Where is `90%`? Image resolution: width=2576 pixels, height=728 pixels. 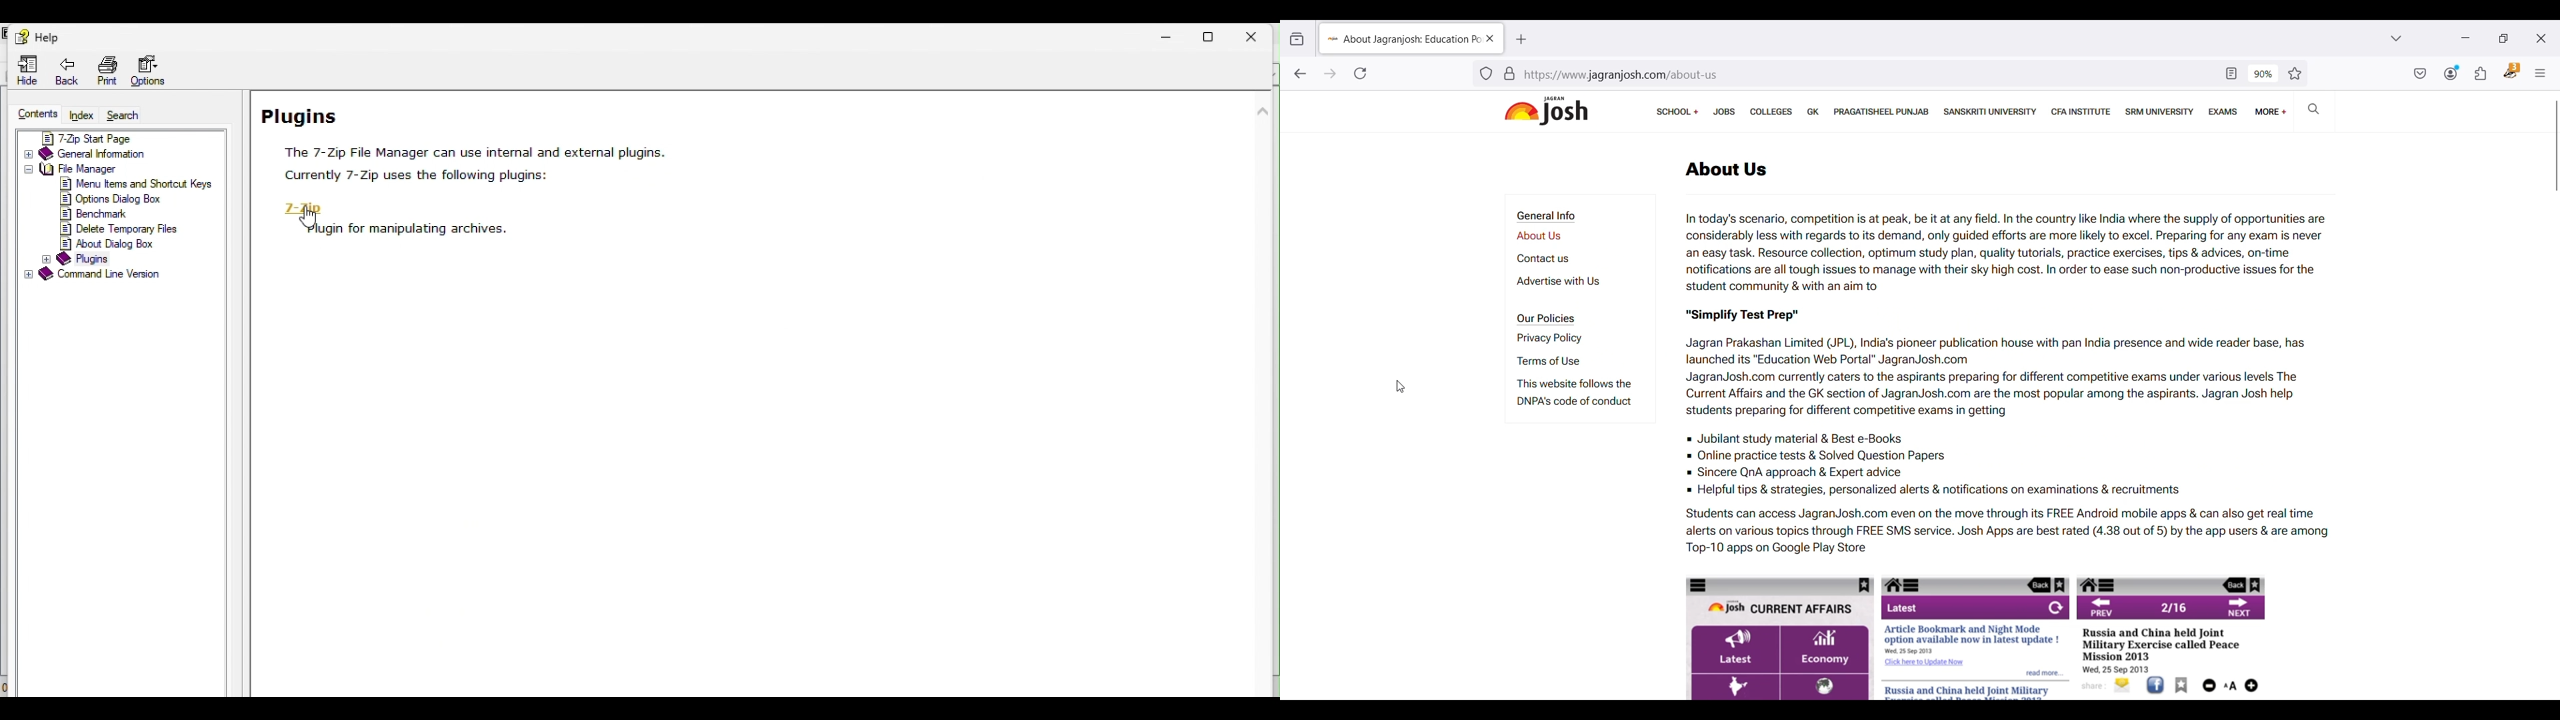
90% is located at coordinates (2263, 74).